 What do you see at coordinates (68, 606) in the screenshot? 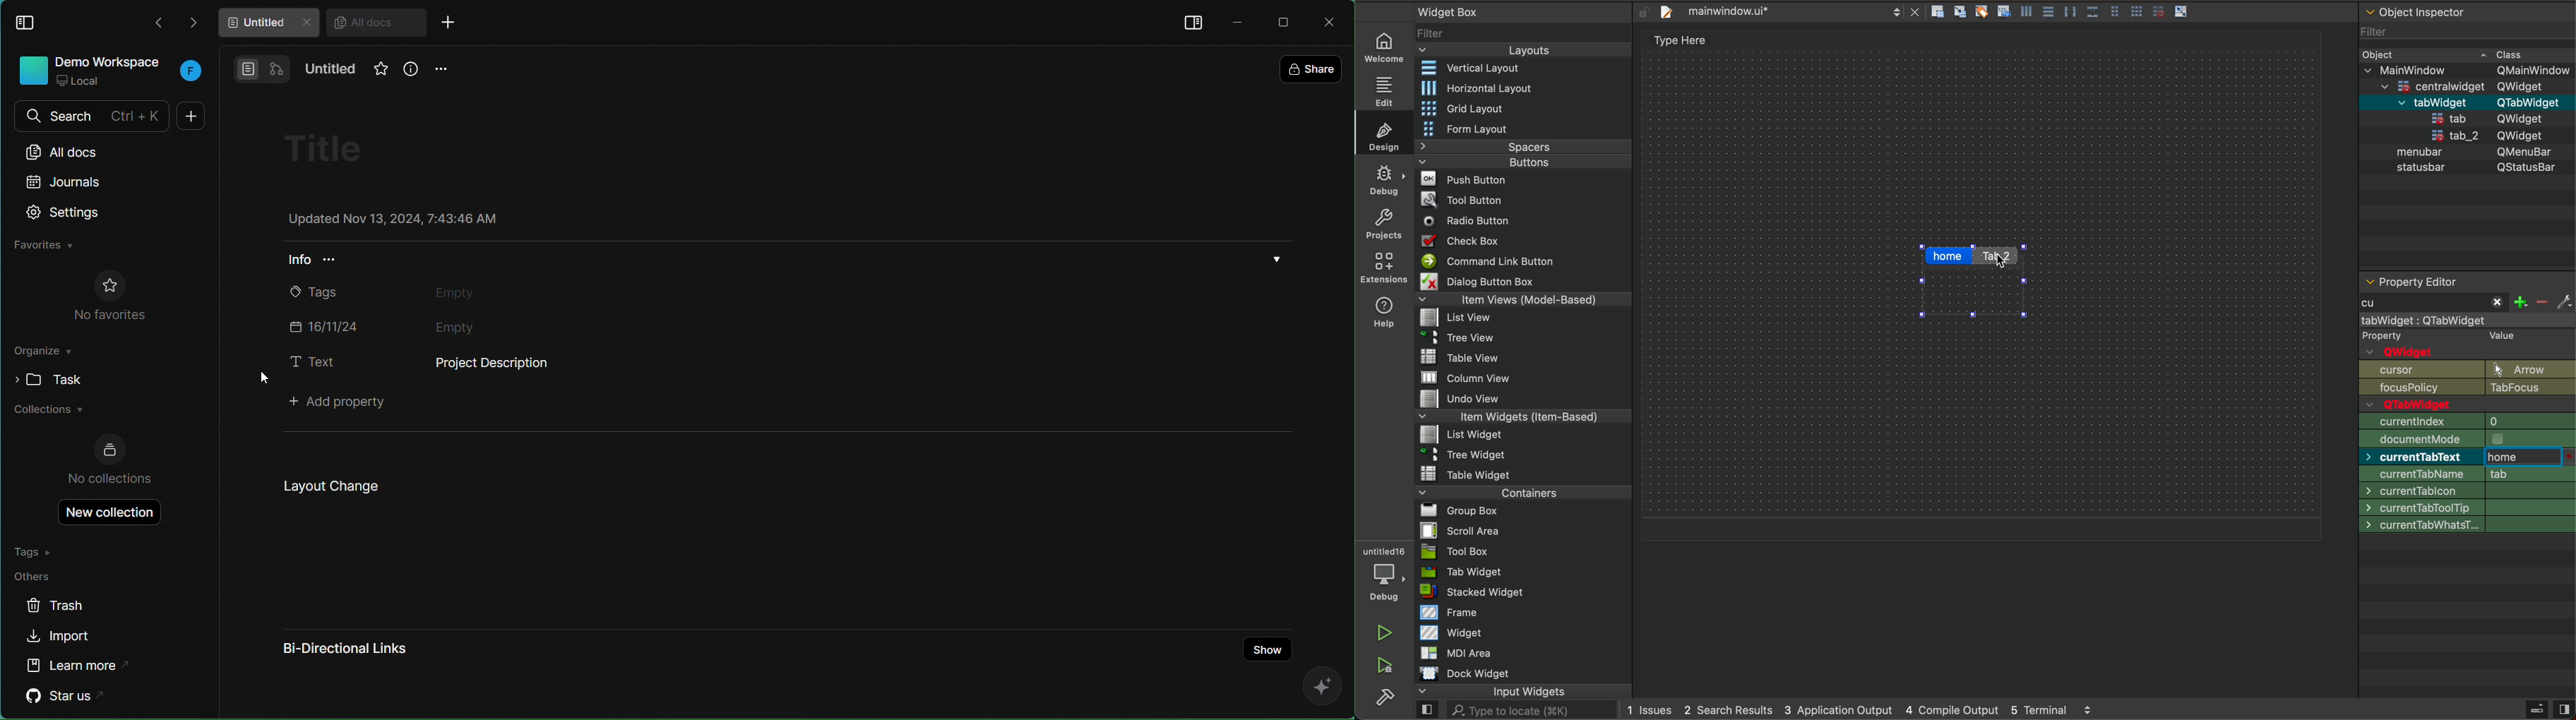
I see `1 Trash` at bounding box center [68, 606].